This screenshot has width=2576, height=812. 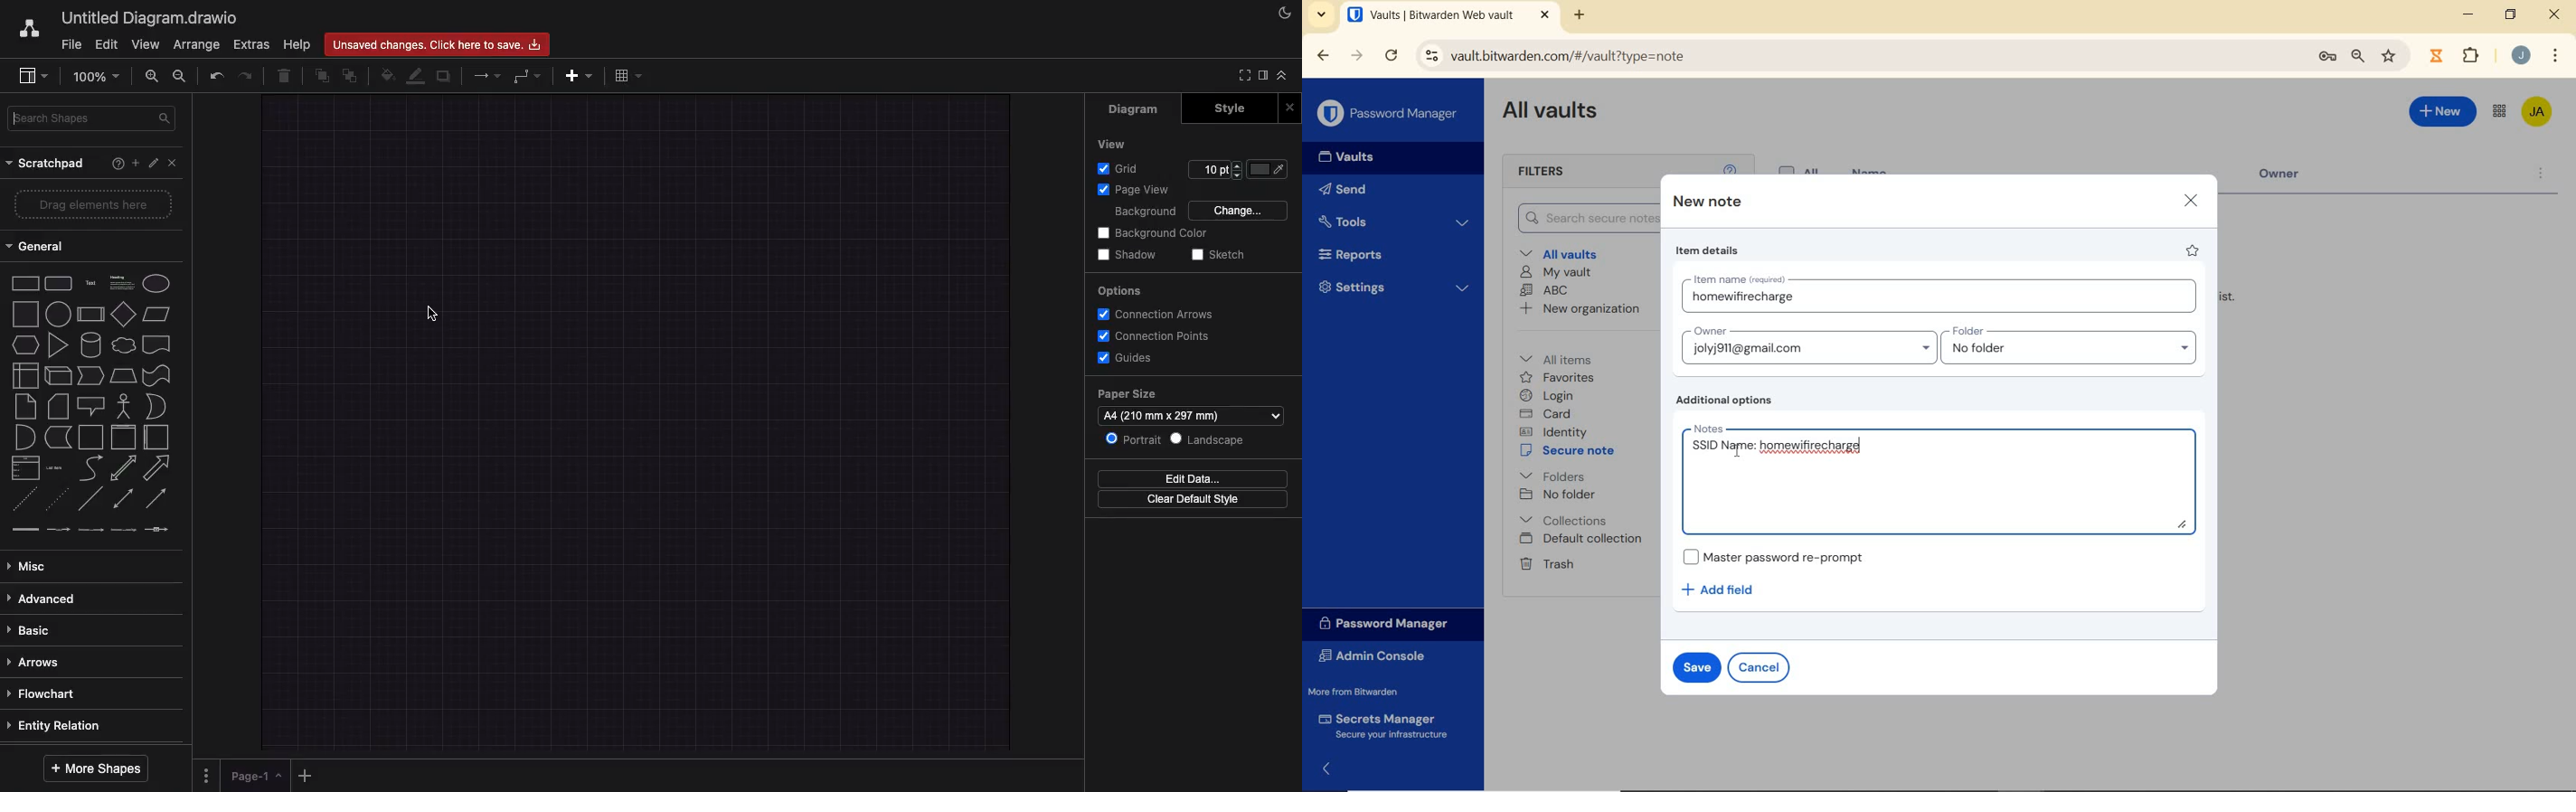 What do you see at coordinates (1546, 564) in the screenshot?
I see `Trash` at bounding box center [1546, 564].